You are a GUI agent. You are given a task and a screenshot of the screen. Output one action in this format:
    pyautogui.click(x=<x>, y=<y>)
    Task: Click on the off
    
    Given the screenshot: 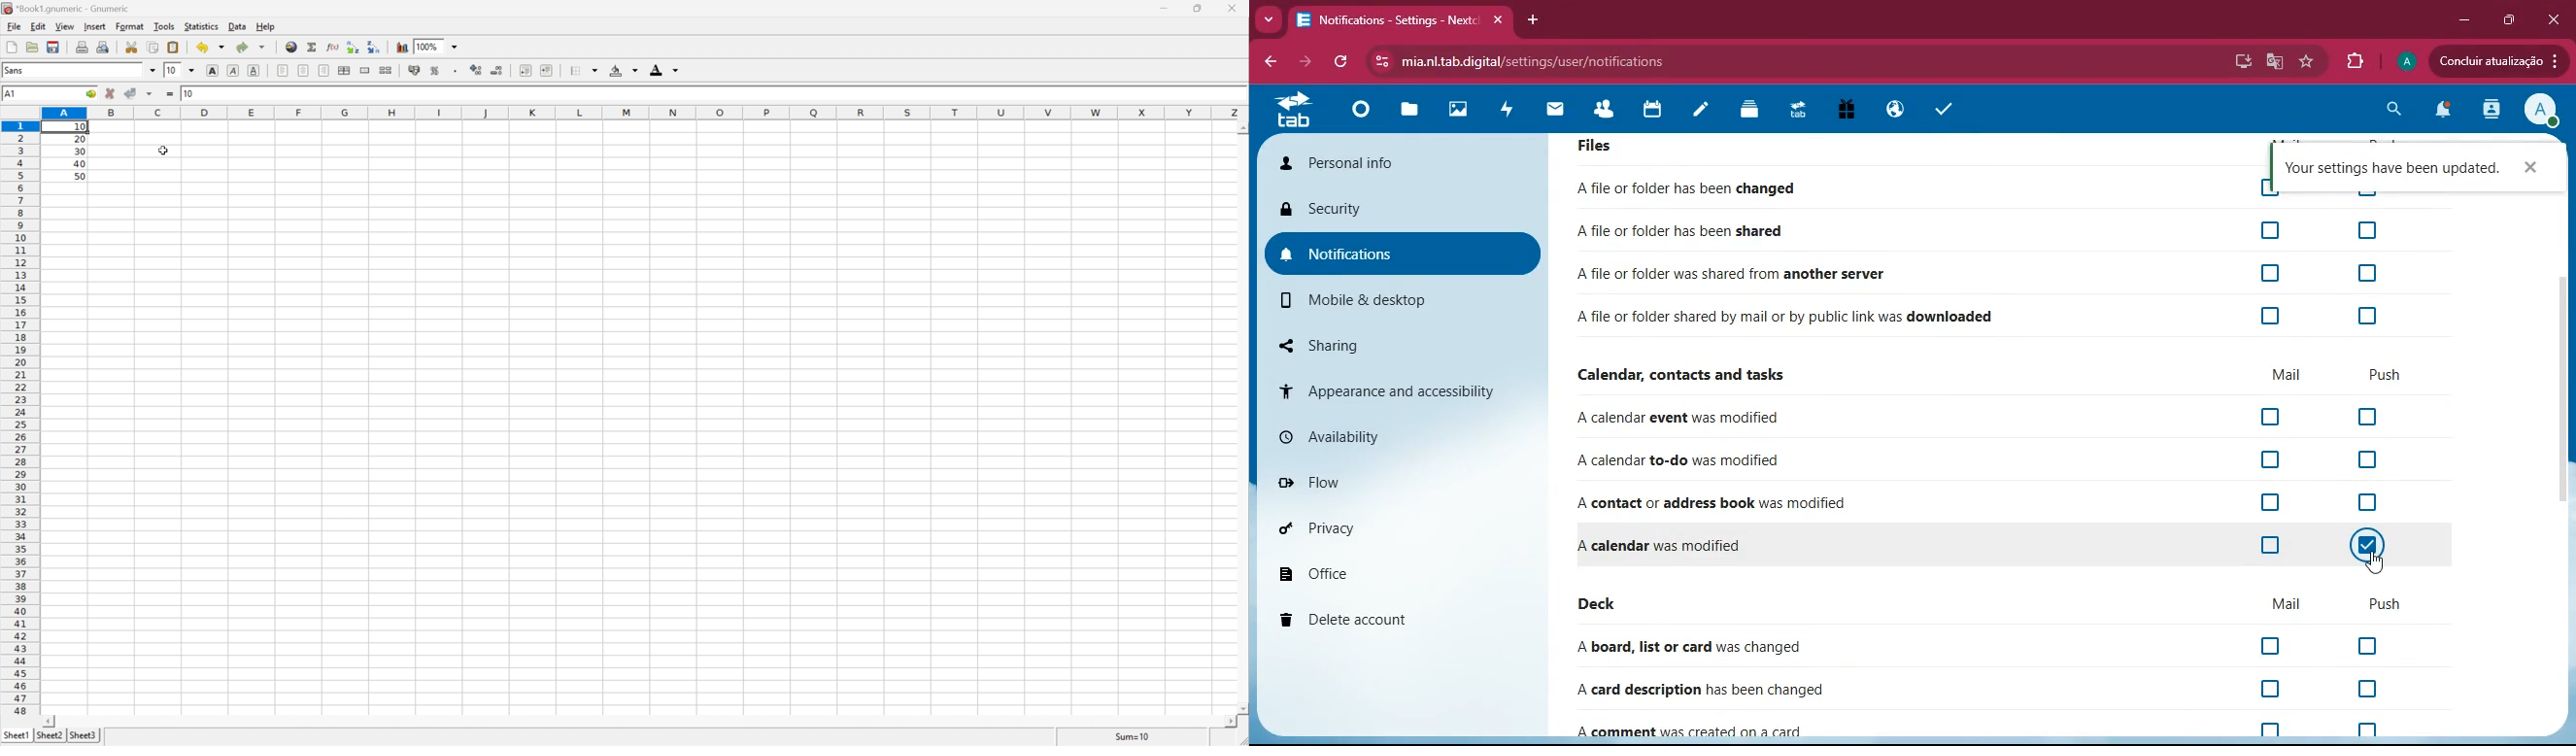 What is the action you would take?
    pyautogui.click(x=2361, y=646)
    